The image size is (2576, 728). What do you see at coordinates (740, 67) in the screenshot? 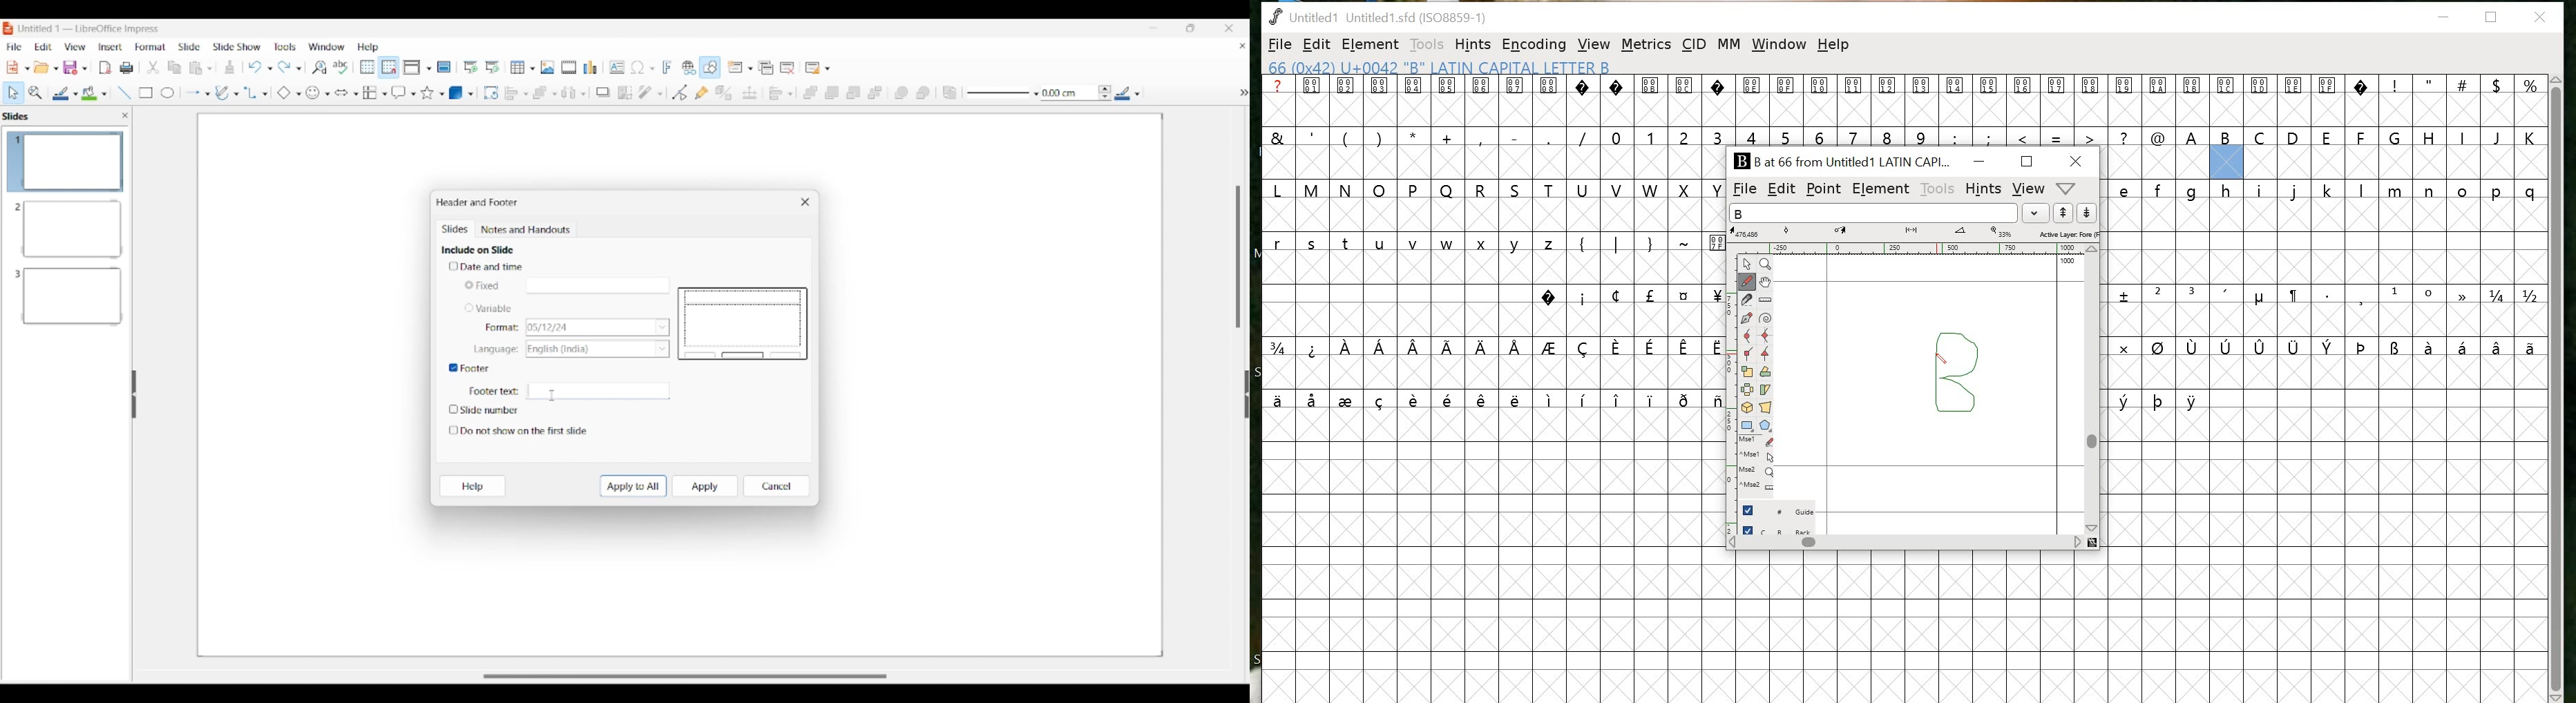
I see `New slide options` at bounding box center [740, 67].